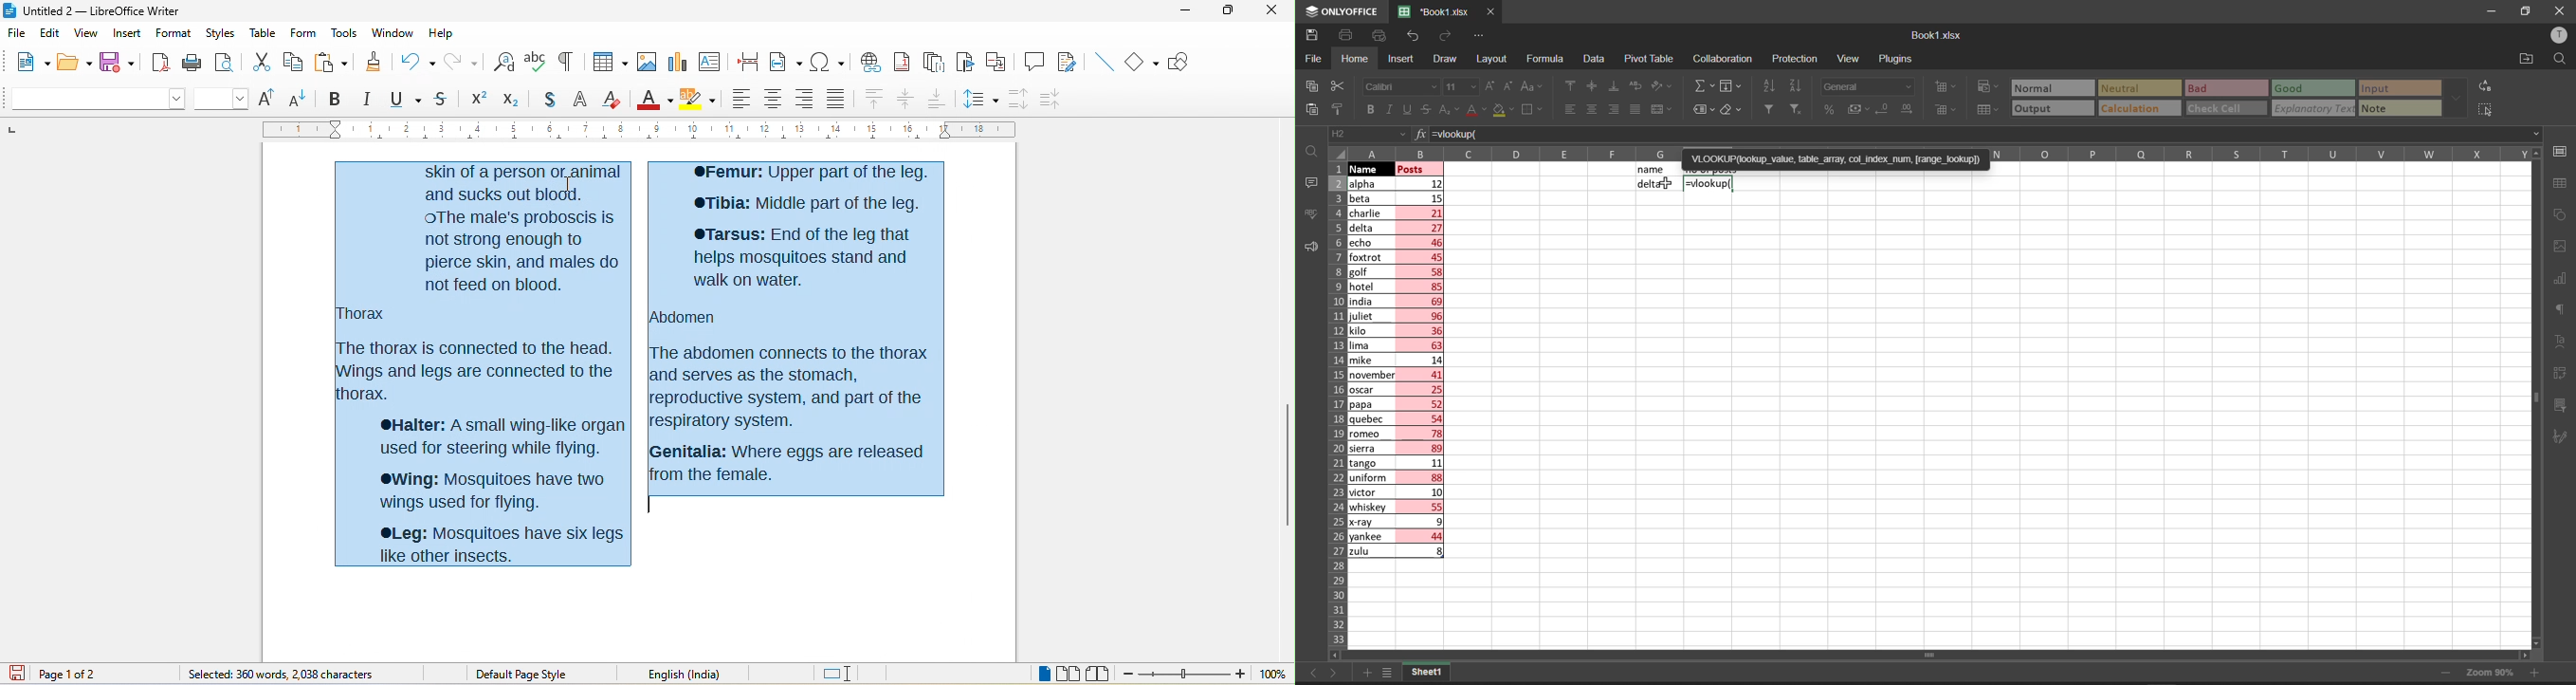  Describe the element at coordinates (262, 32) in the screenshot. I see `table` at that location.